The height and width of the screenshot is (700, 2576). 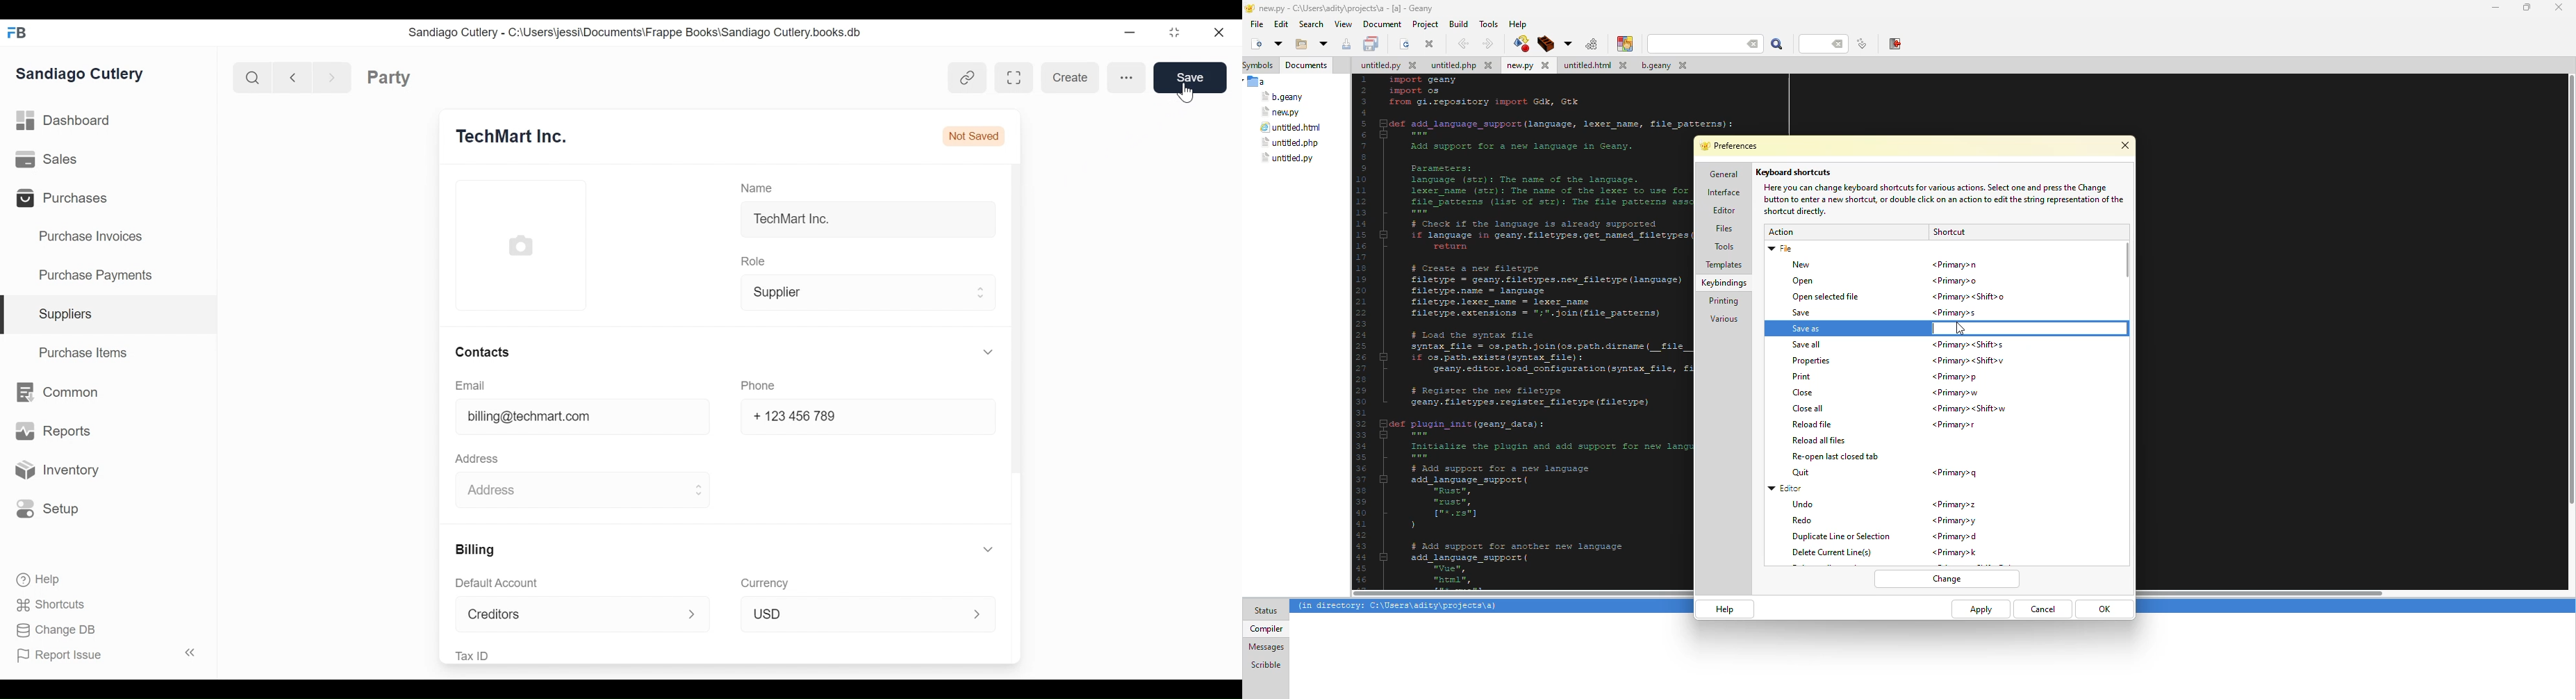 What do you see at coordinates (1491, 23) in the screenshot?
I see `tools` at bounding box center [1491, 23].